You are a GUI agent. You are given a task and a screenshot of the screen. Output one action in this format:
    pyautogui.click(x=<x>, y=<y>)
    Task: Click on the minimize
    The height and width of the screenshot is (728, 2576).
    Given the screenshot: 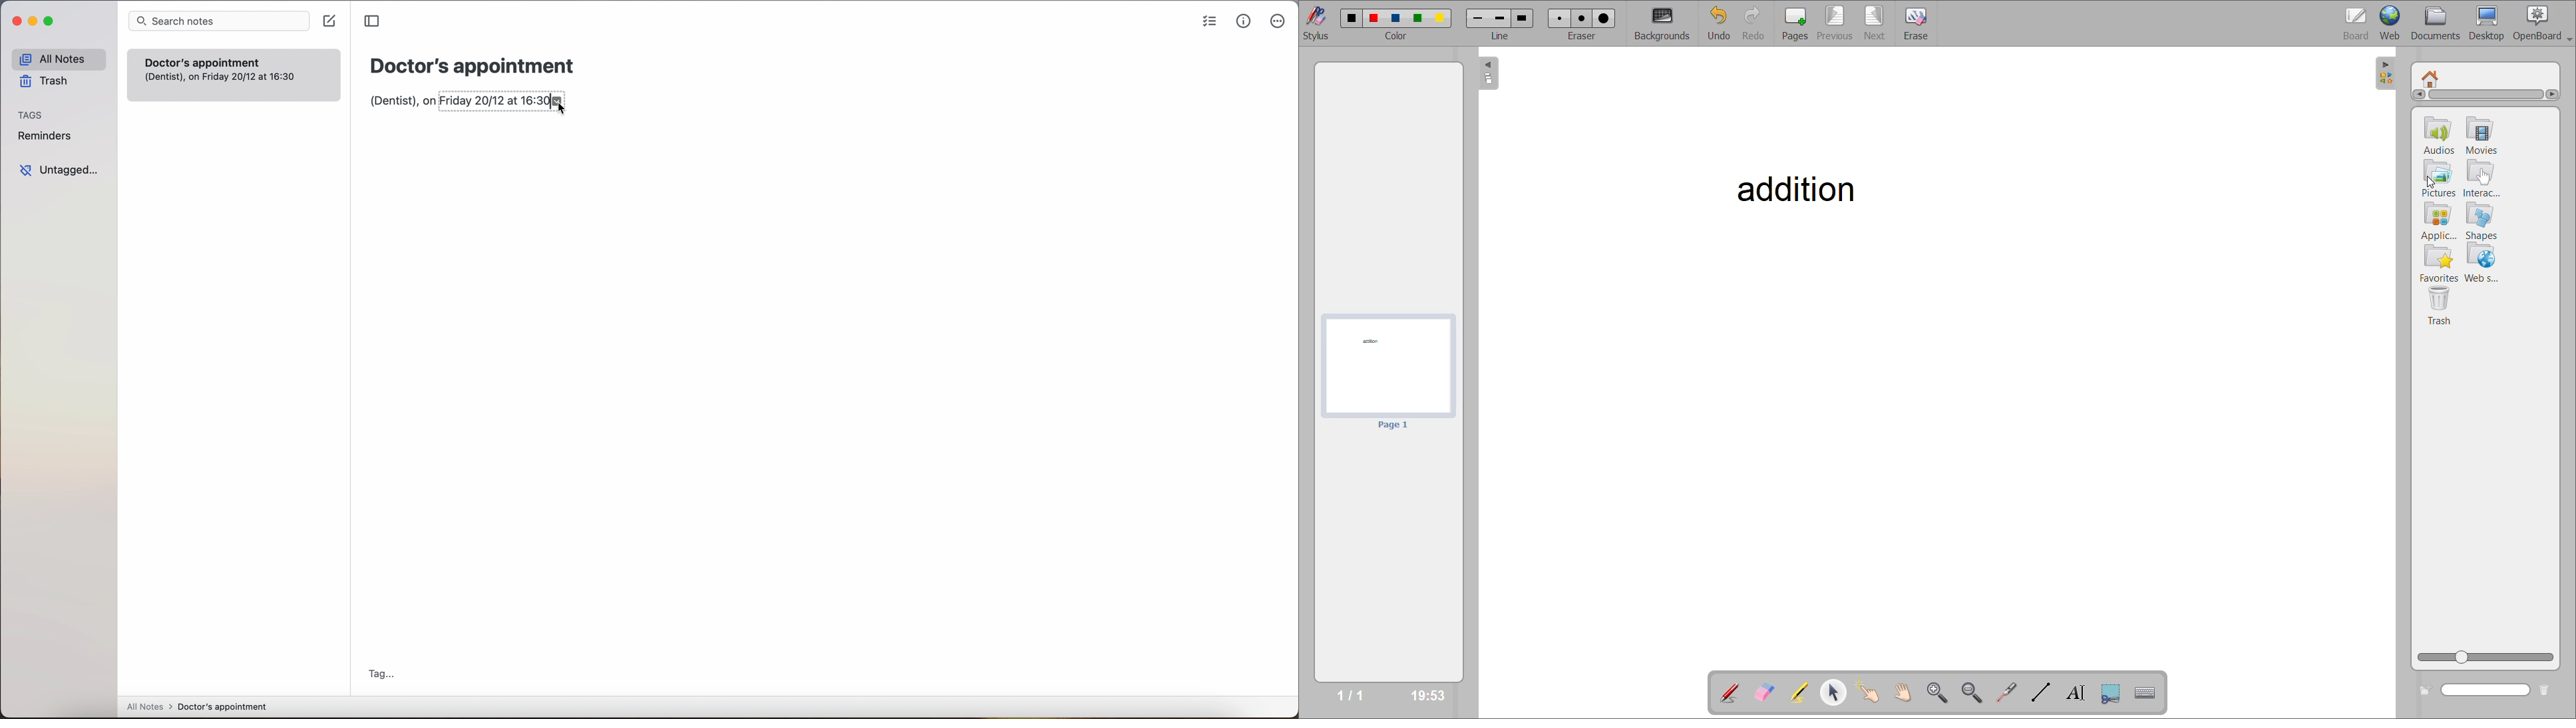 What is the action you would take?
    pyautogui.click(x=33, y=23)
    